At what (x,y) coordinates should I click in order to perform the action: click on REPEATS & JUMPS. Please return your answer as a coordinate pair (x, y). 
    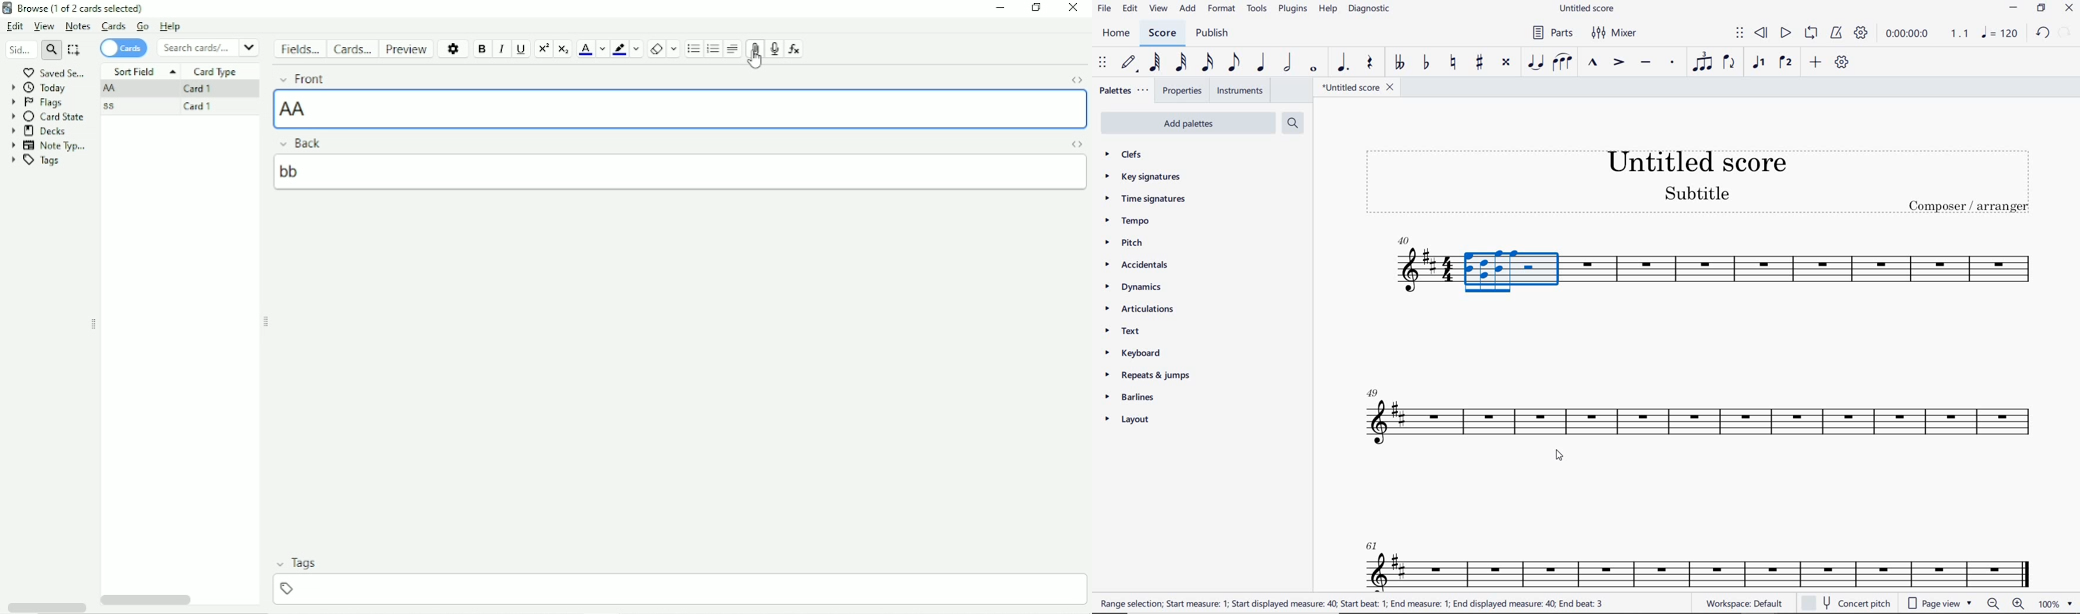
    Looking at the image, I should click on (1148, 377).